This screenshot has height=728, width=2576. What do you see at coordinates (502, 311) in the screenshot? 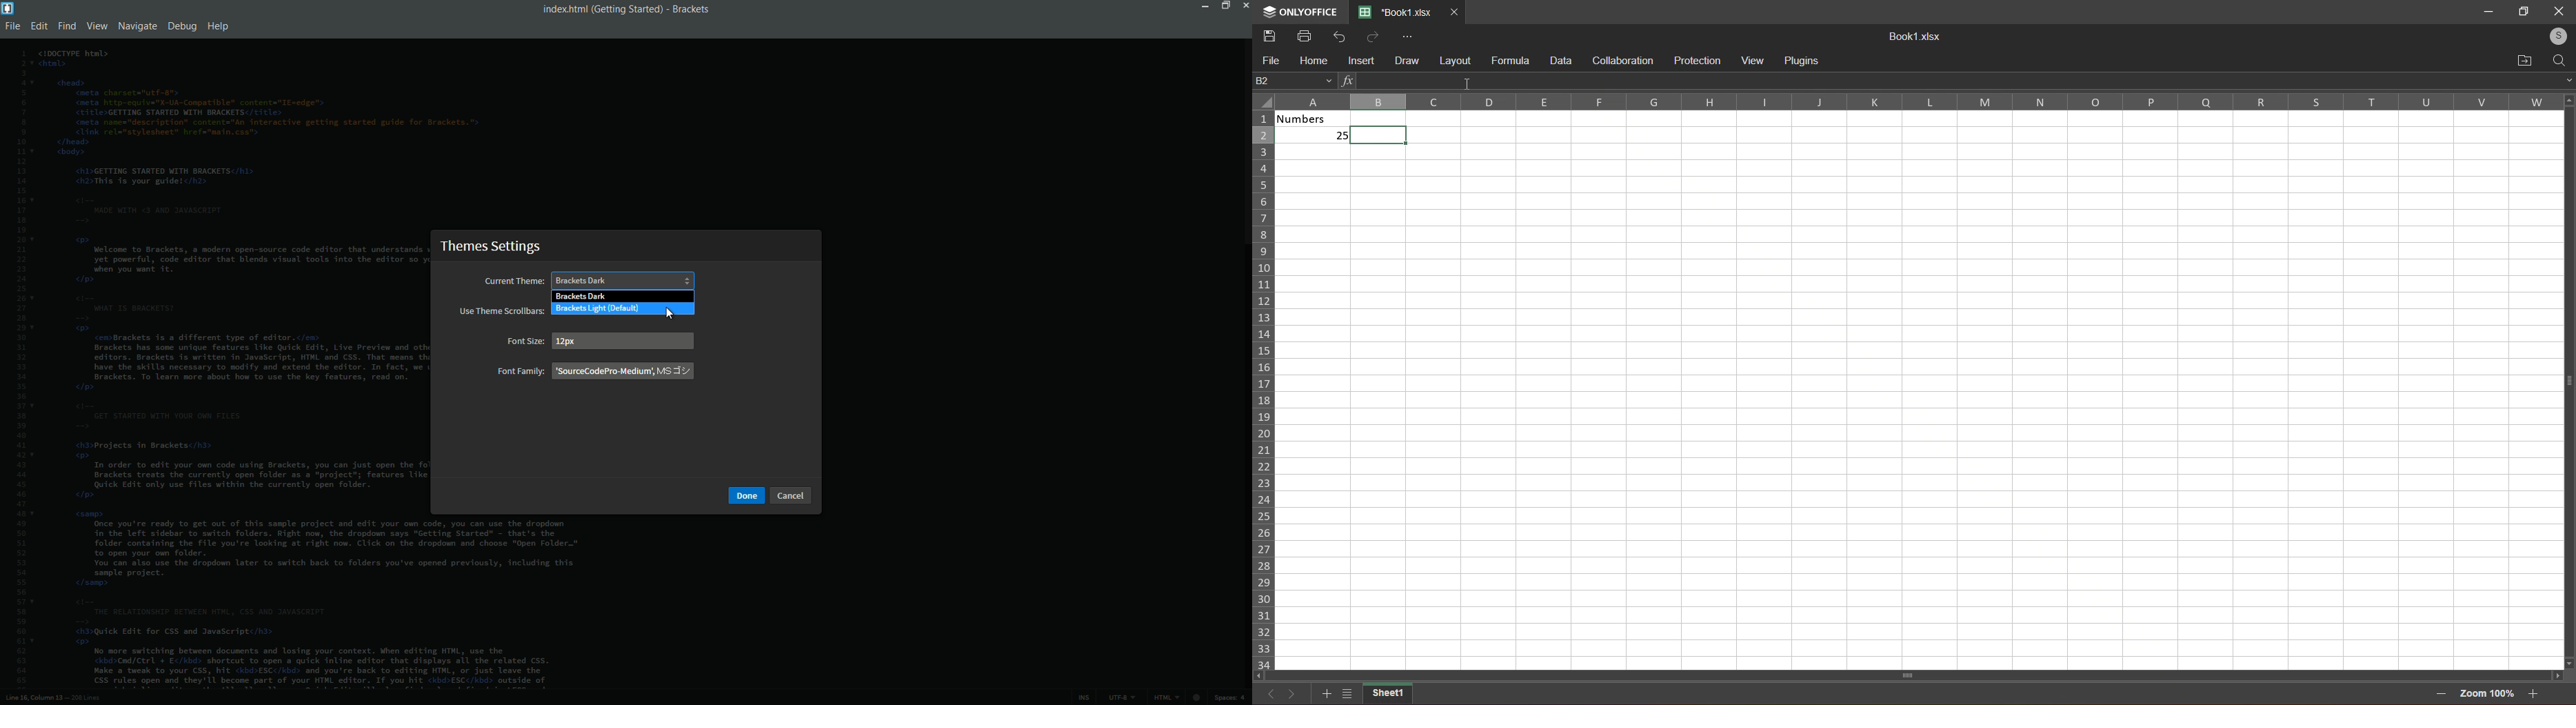
I see `use theme scrollbars` at bounding box center [502, 311].